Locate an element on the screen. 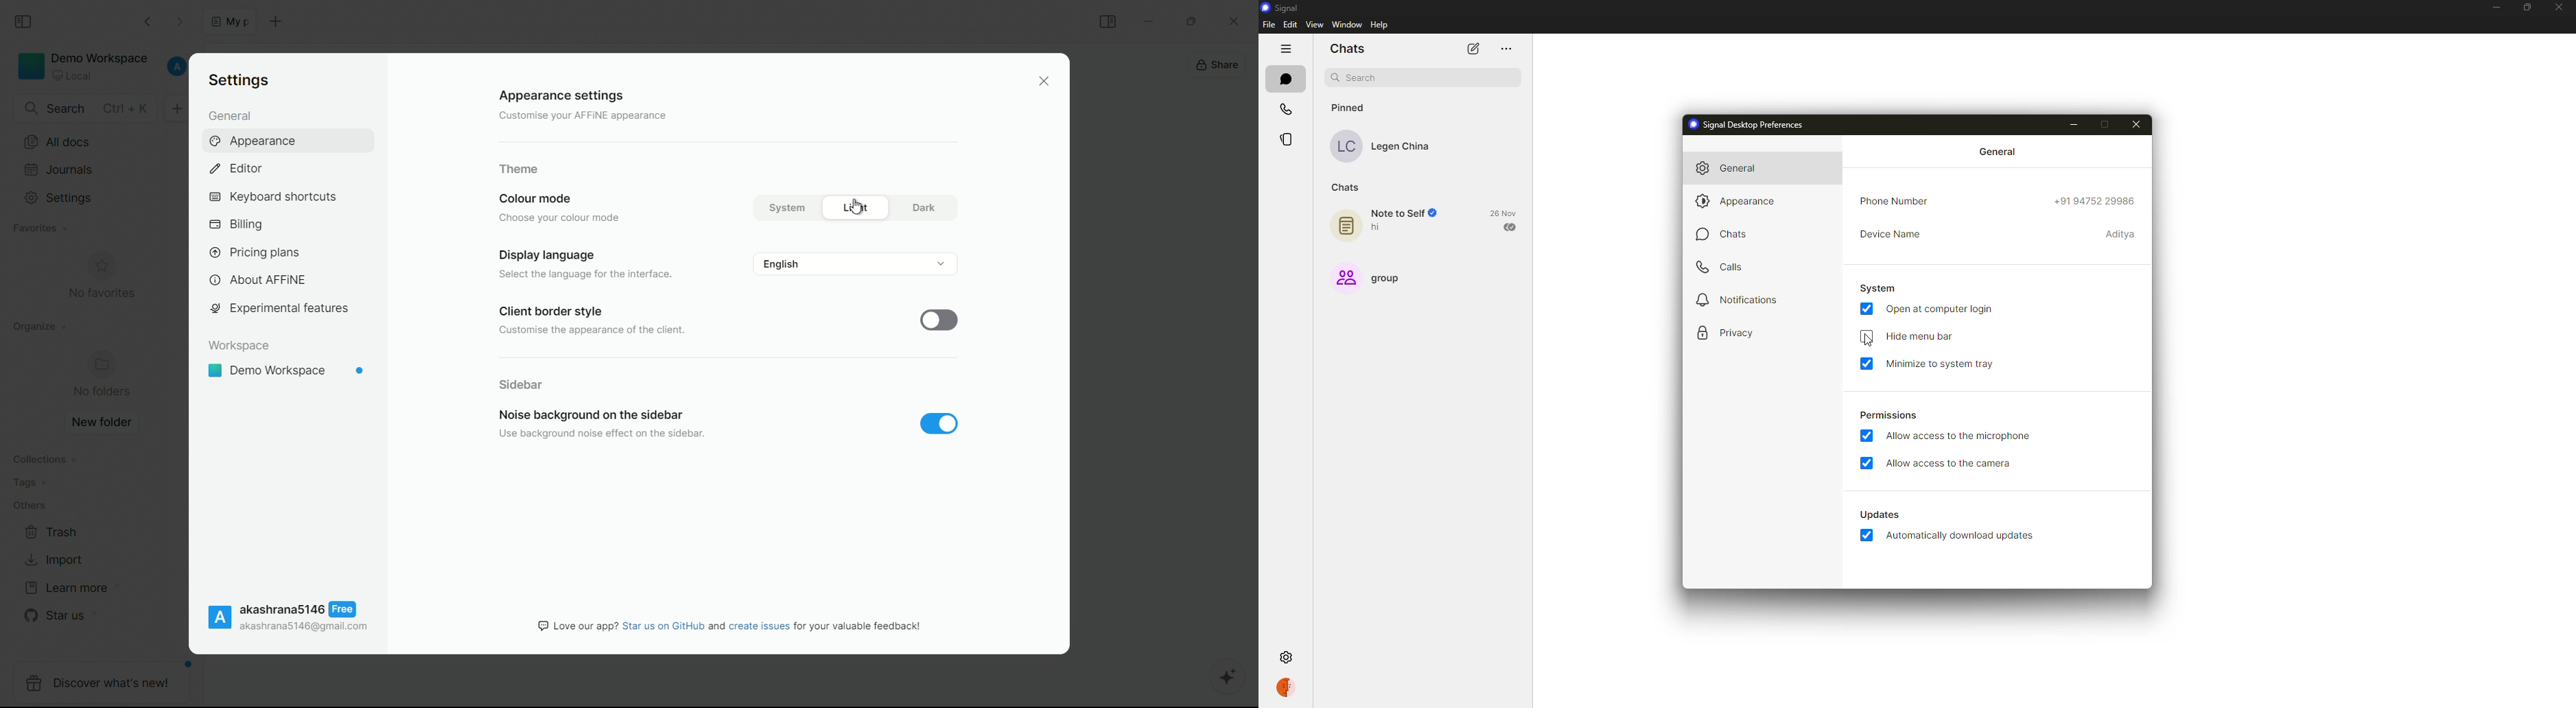  minimize is located at coordinates (2492, 7).